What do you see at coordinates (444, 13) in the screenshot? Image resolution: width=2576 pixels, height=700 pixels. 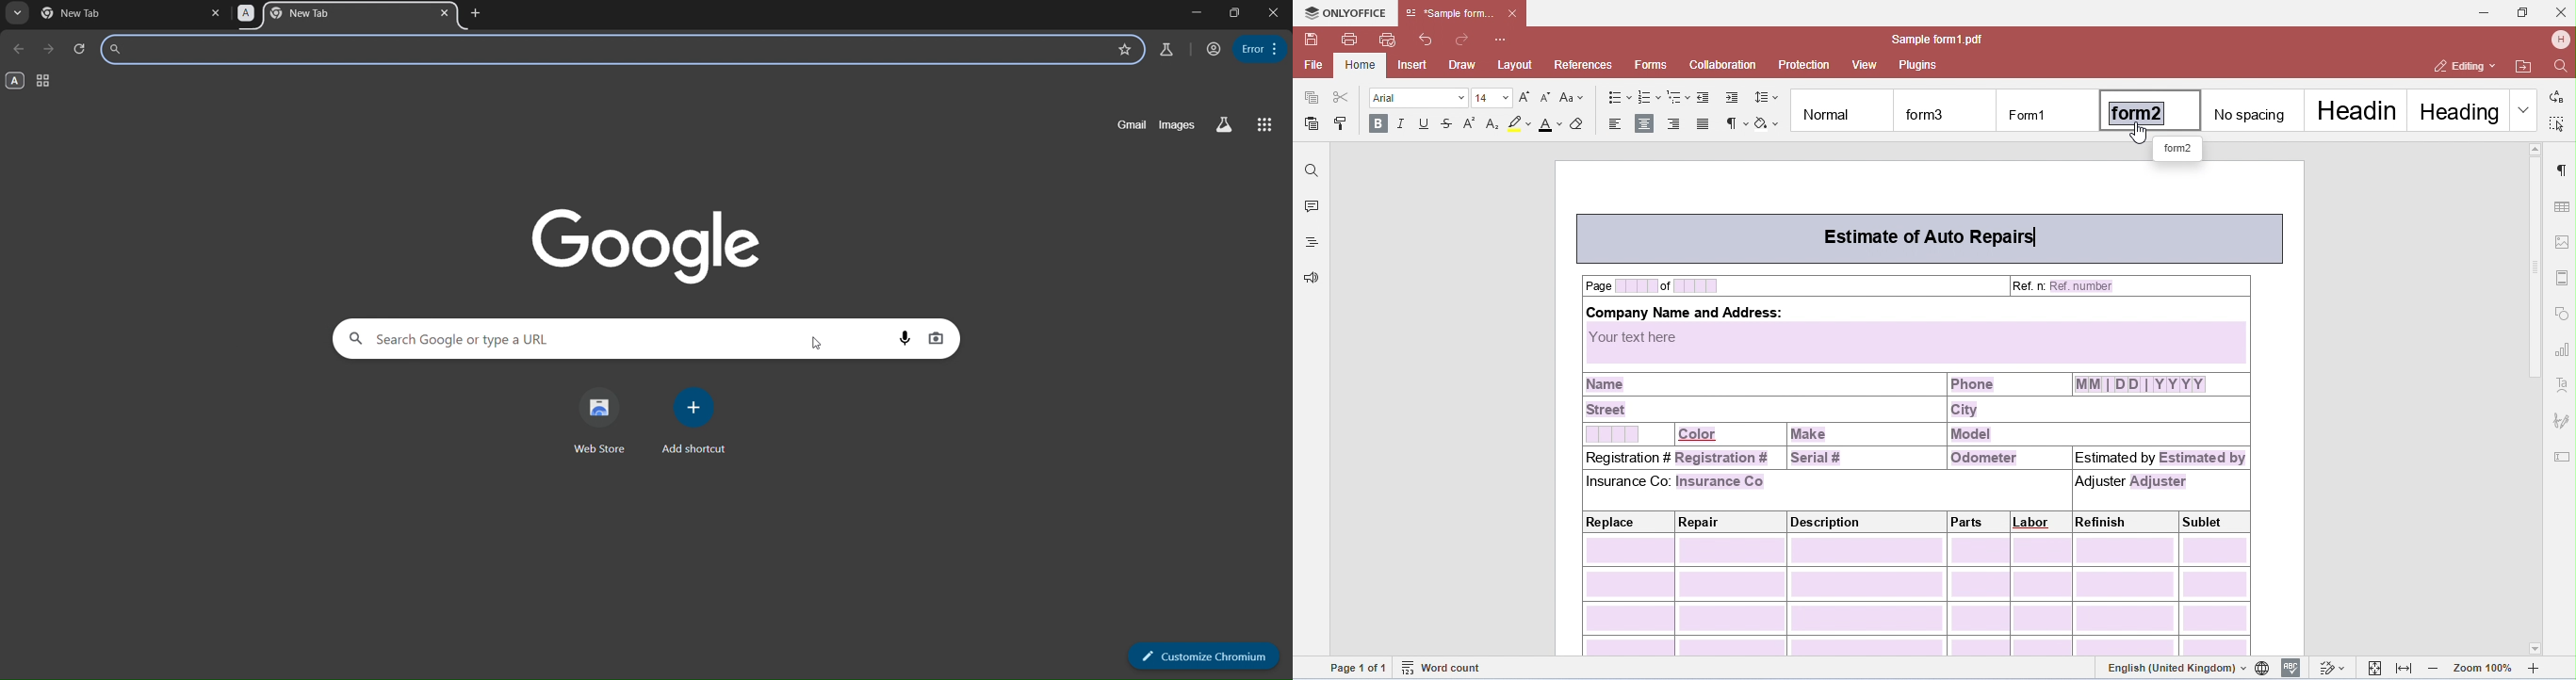 I see `close` at bounding box center [444, 13].